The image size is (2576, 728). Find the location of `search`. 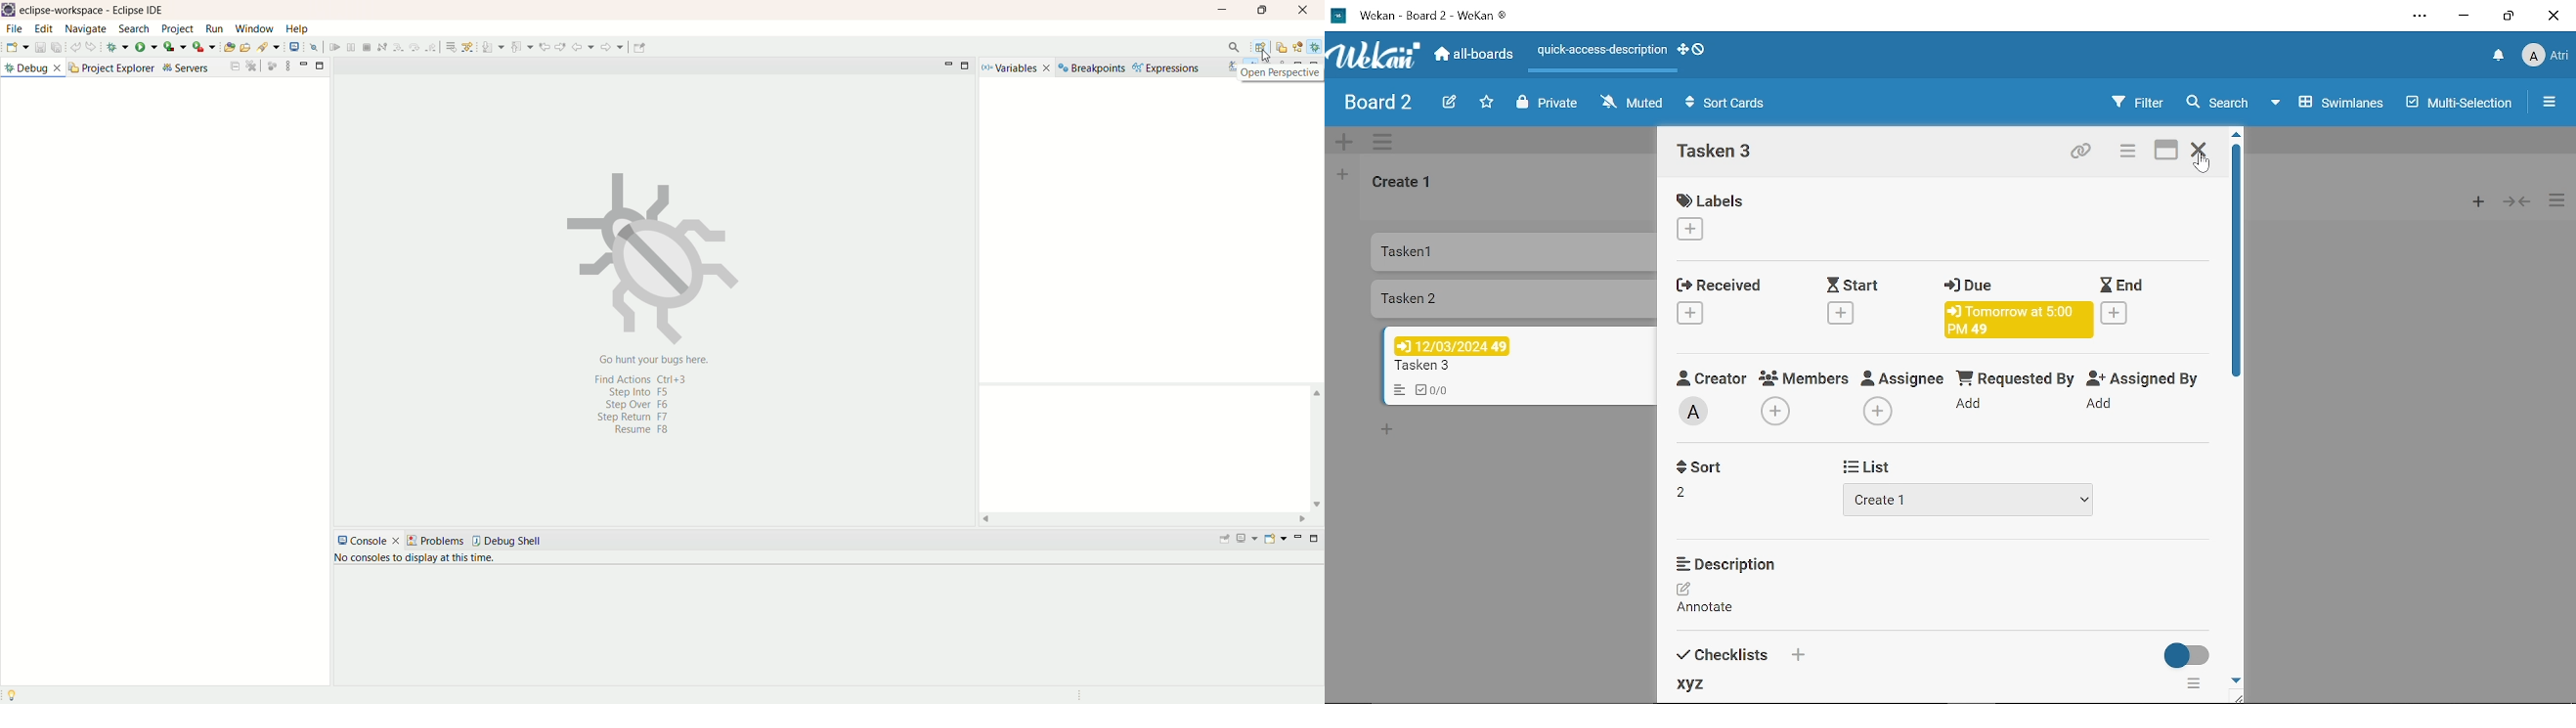

search is located at coordinates (1232, 46).